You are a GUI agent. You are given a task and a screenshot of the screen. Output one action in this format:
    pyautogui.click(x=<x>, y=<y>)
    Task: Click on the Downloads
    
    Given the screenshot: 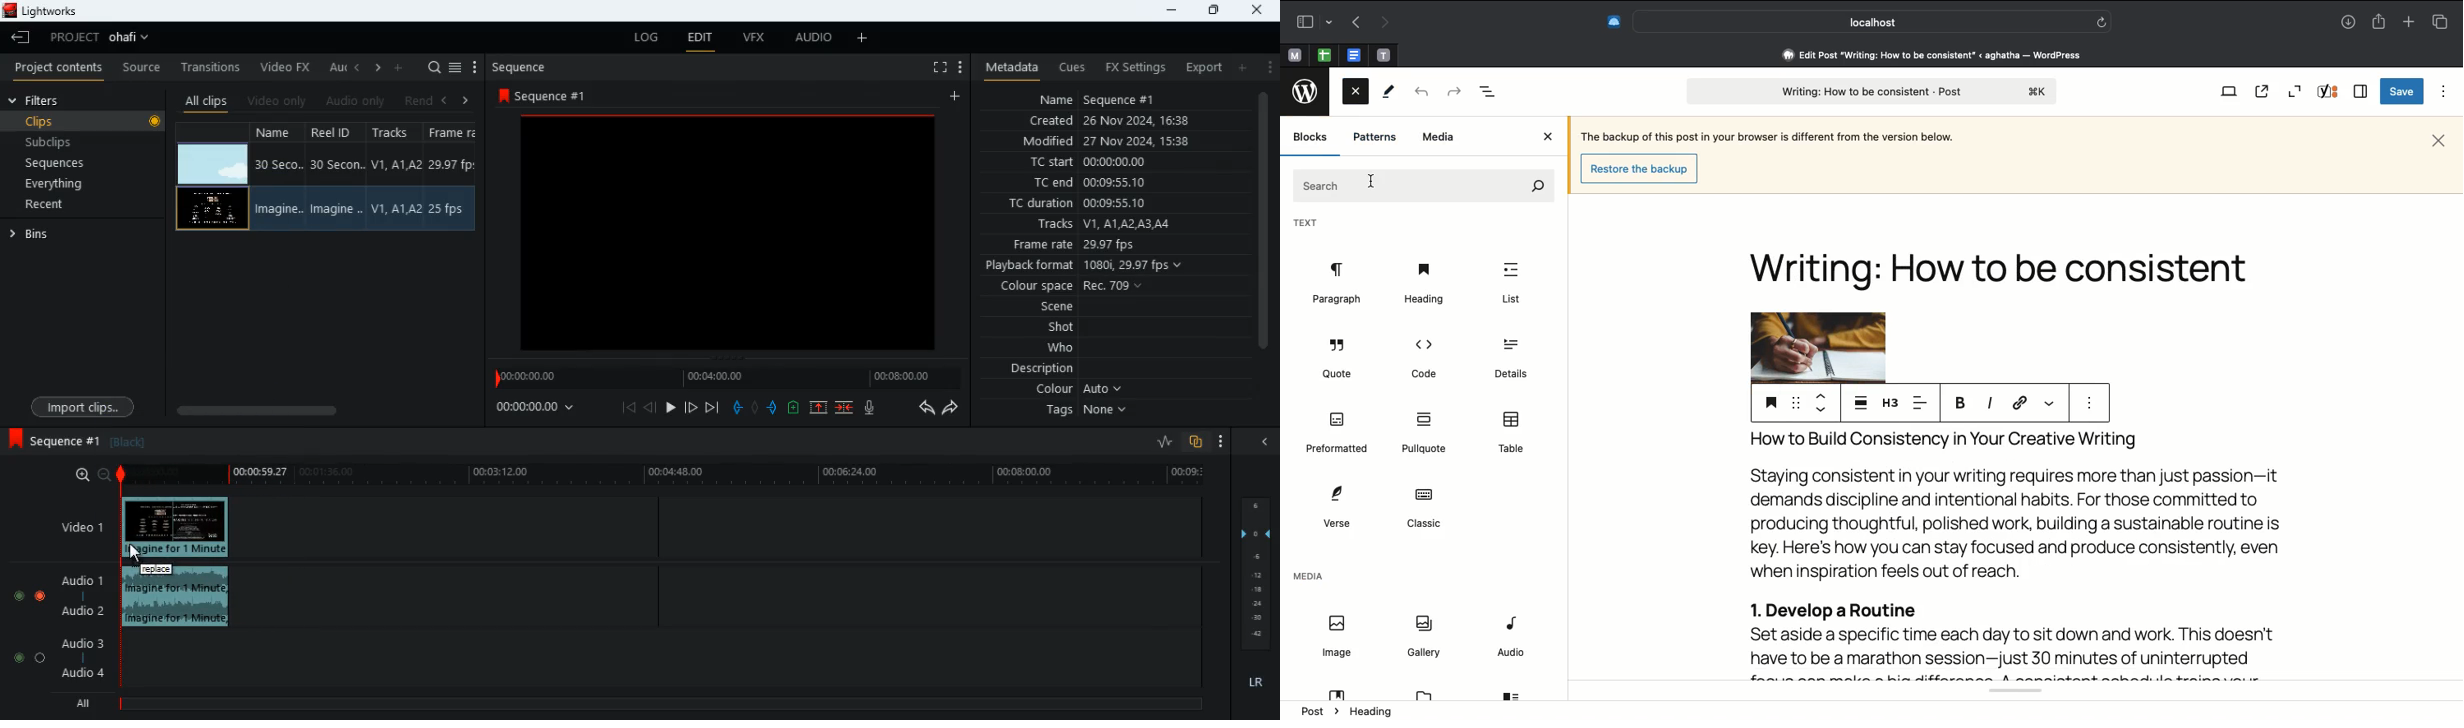 What is the action you would take?
    pyautogui.click(x=2350, y=21)
    